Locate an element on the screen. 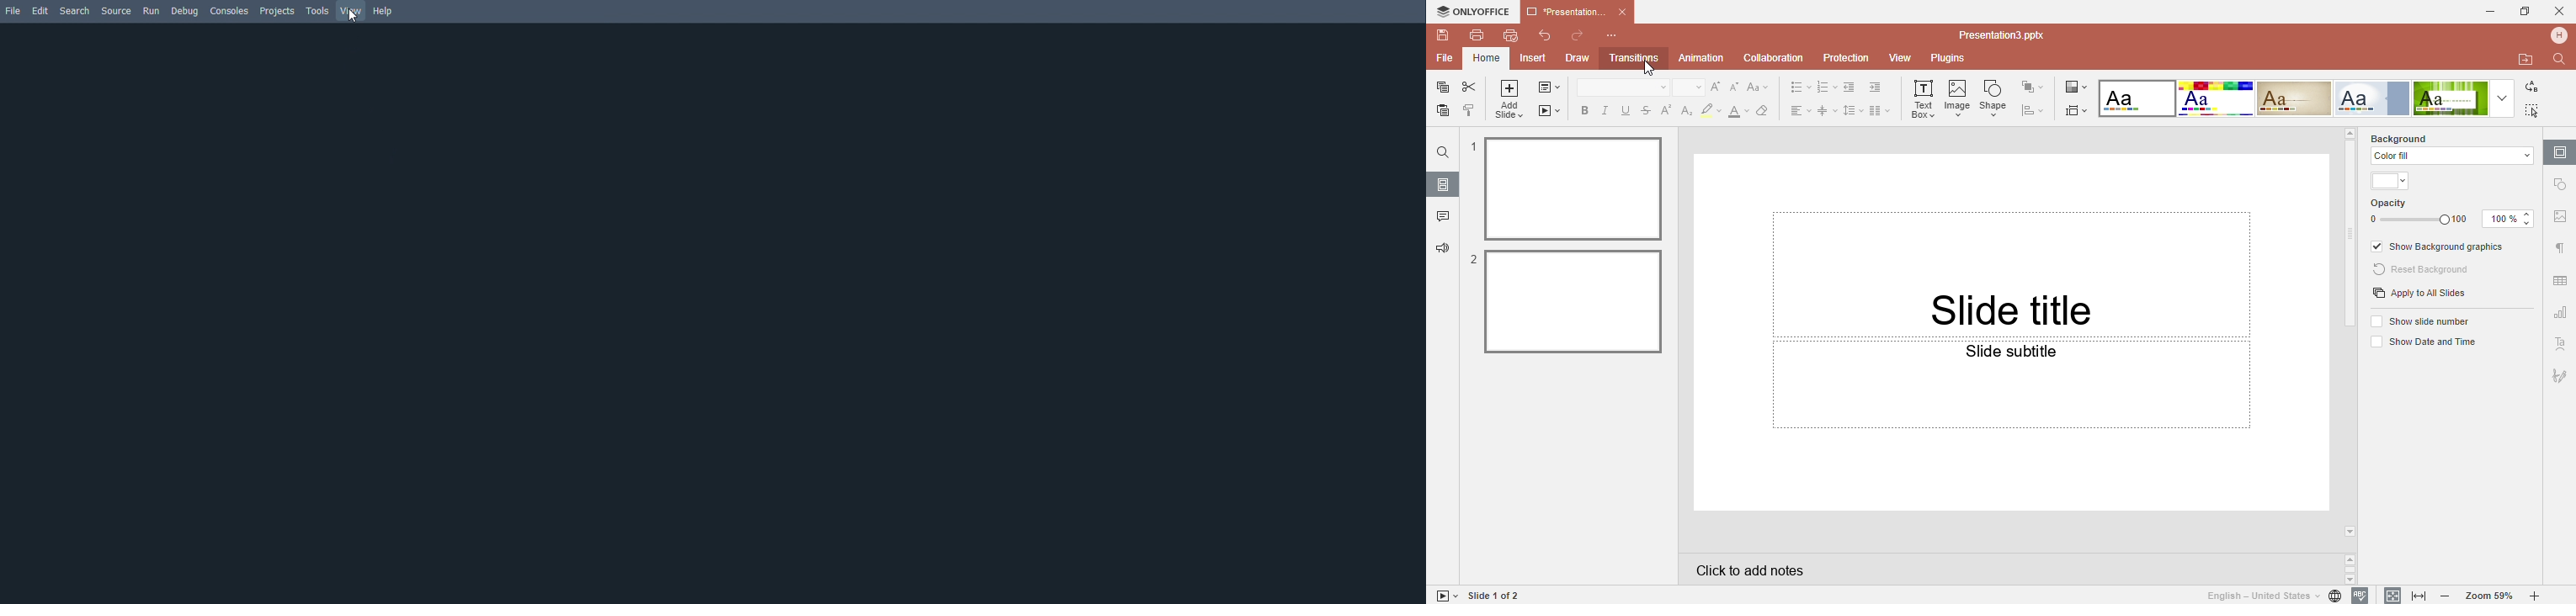 The image size is (2576, 616). Start slide show is located at coordinates (1444, 596).